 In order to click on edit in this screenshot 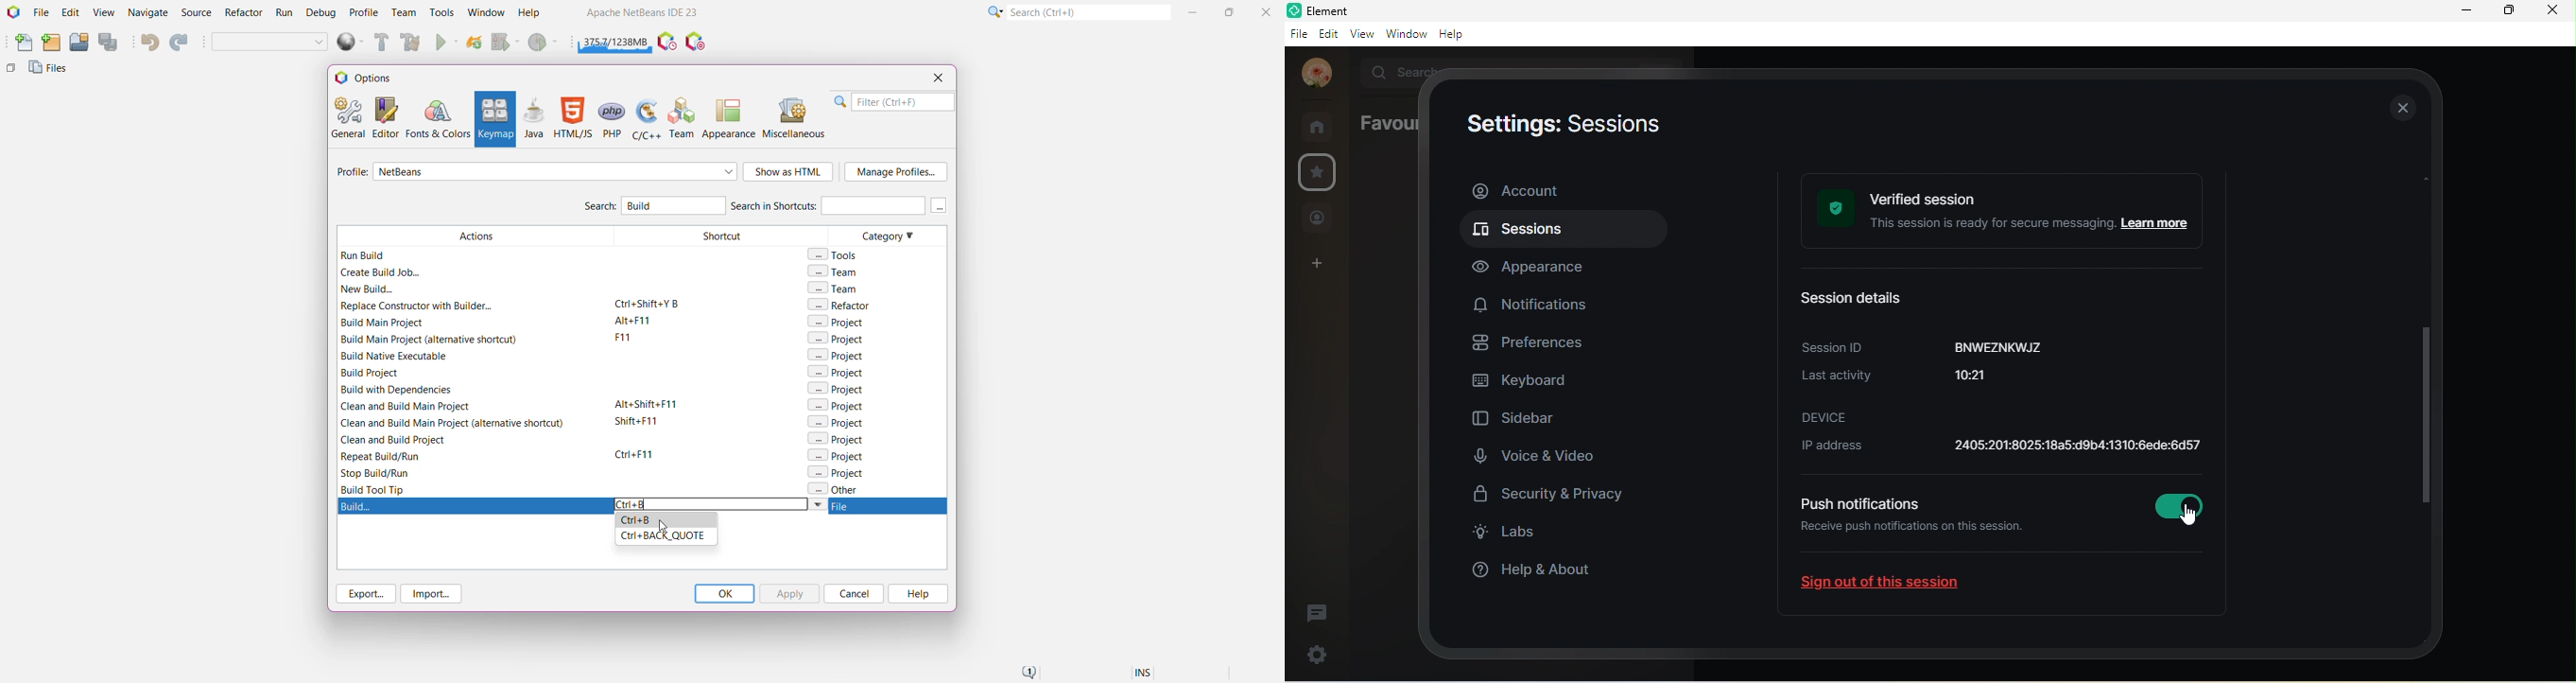, I will do `click(1329, 33)`.